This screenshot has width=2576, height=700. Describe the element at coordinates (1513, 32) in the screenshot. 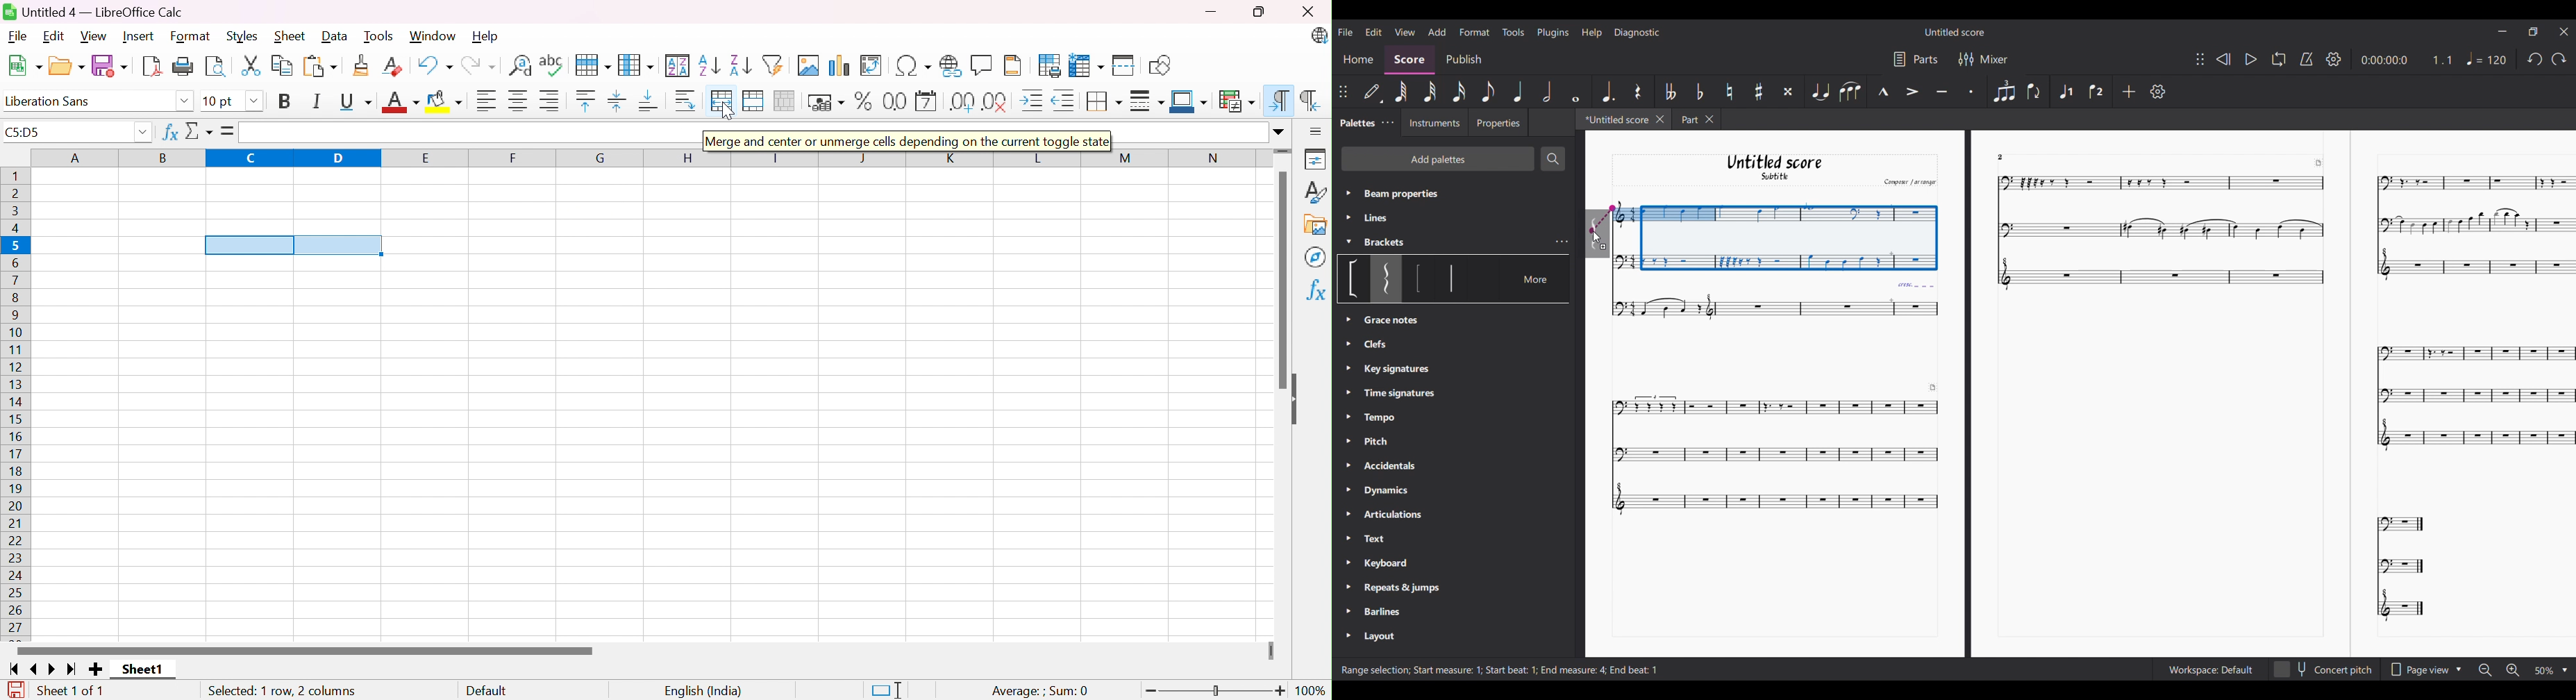

I see `Tools` at that location.